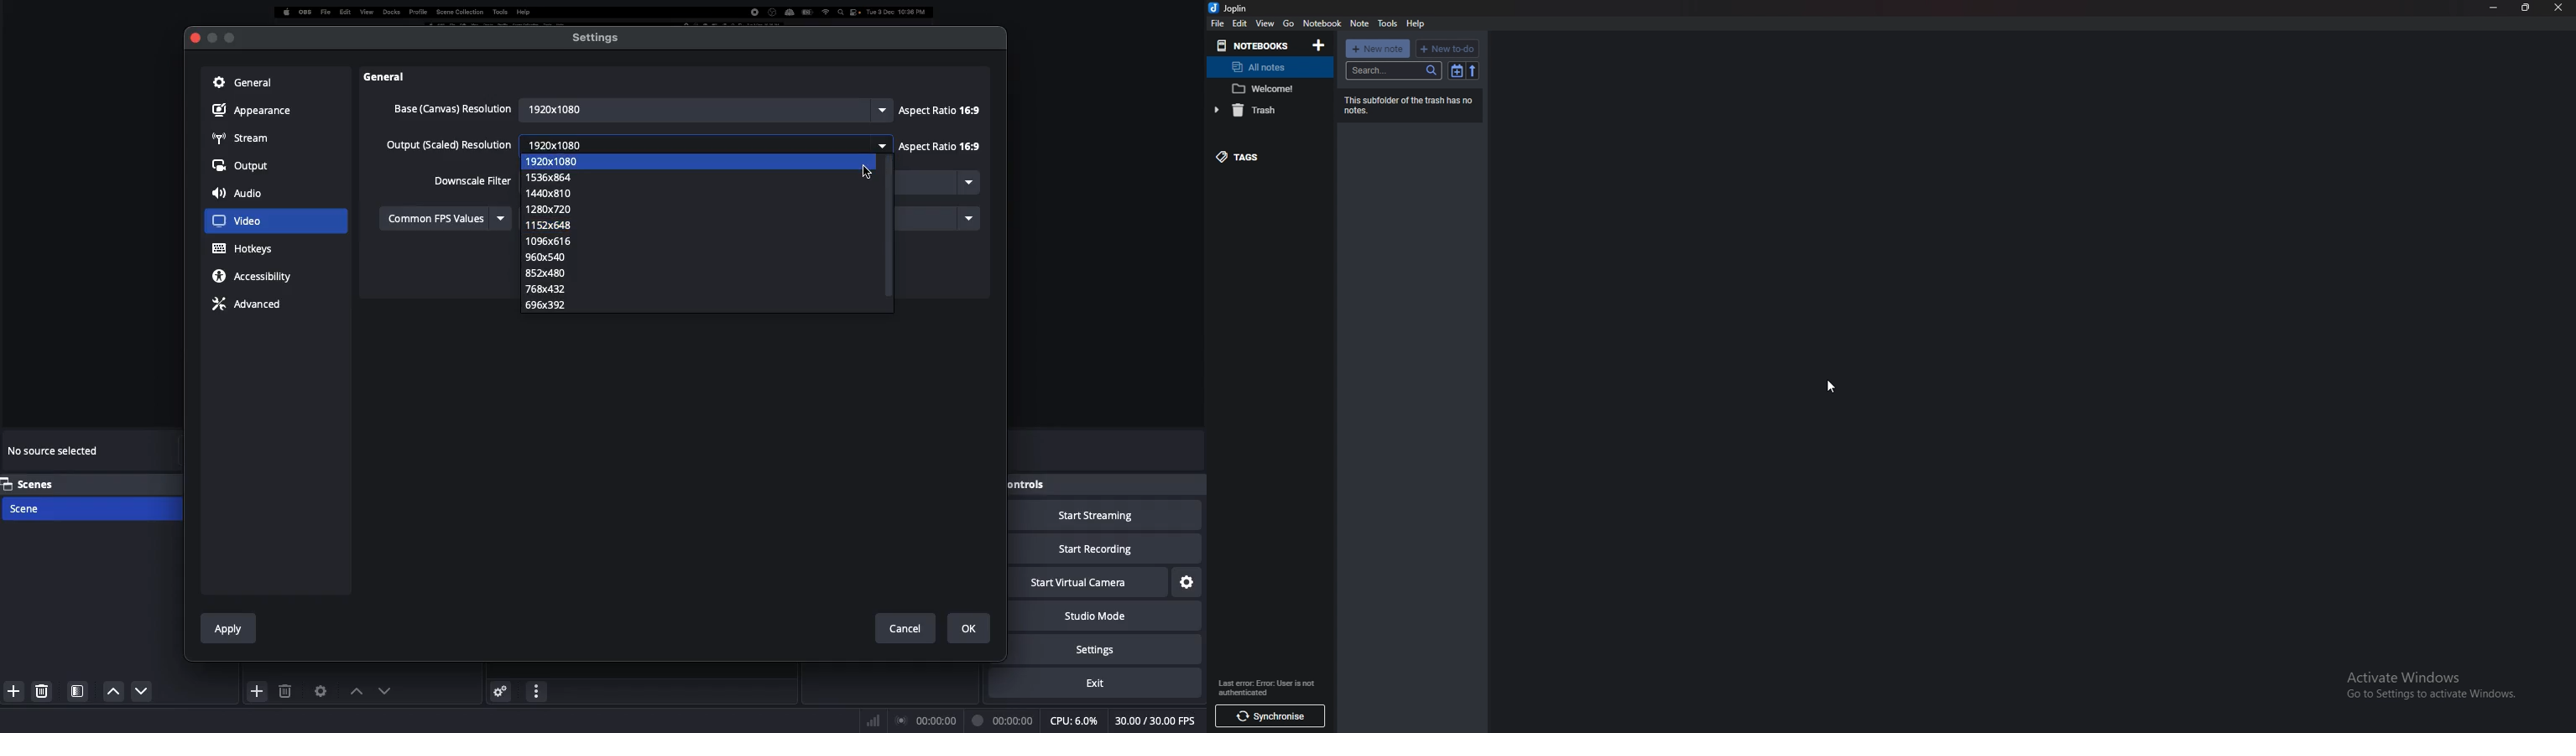 Image resolution: width=2576 pixels, height=756 pixels. I want to click on help, so click(1414, 24).